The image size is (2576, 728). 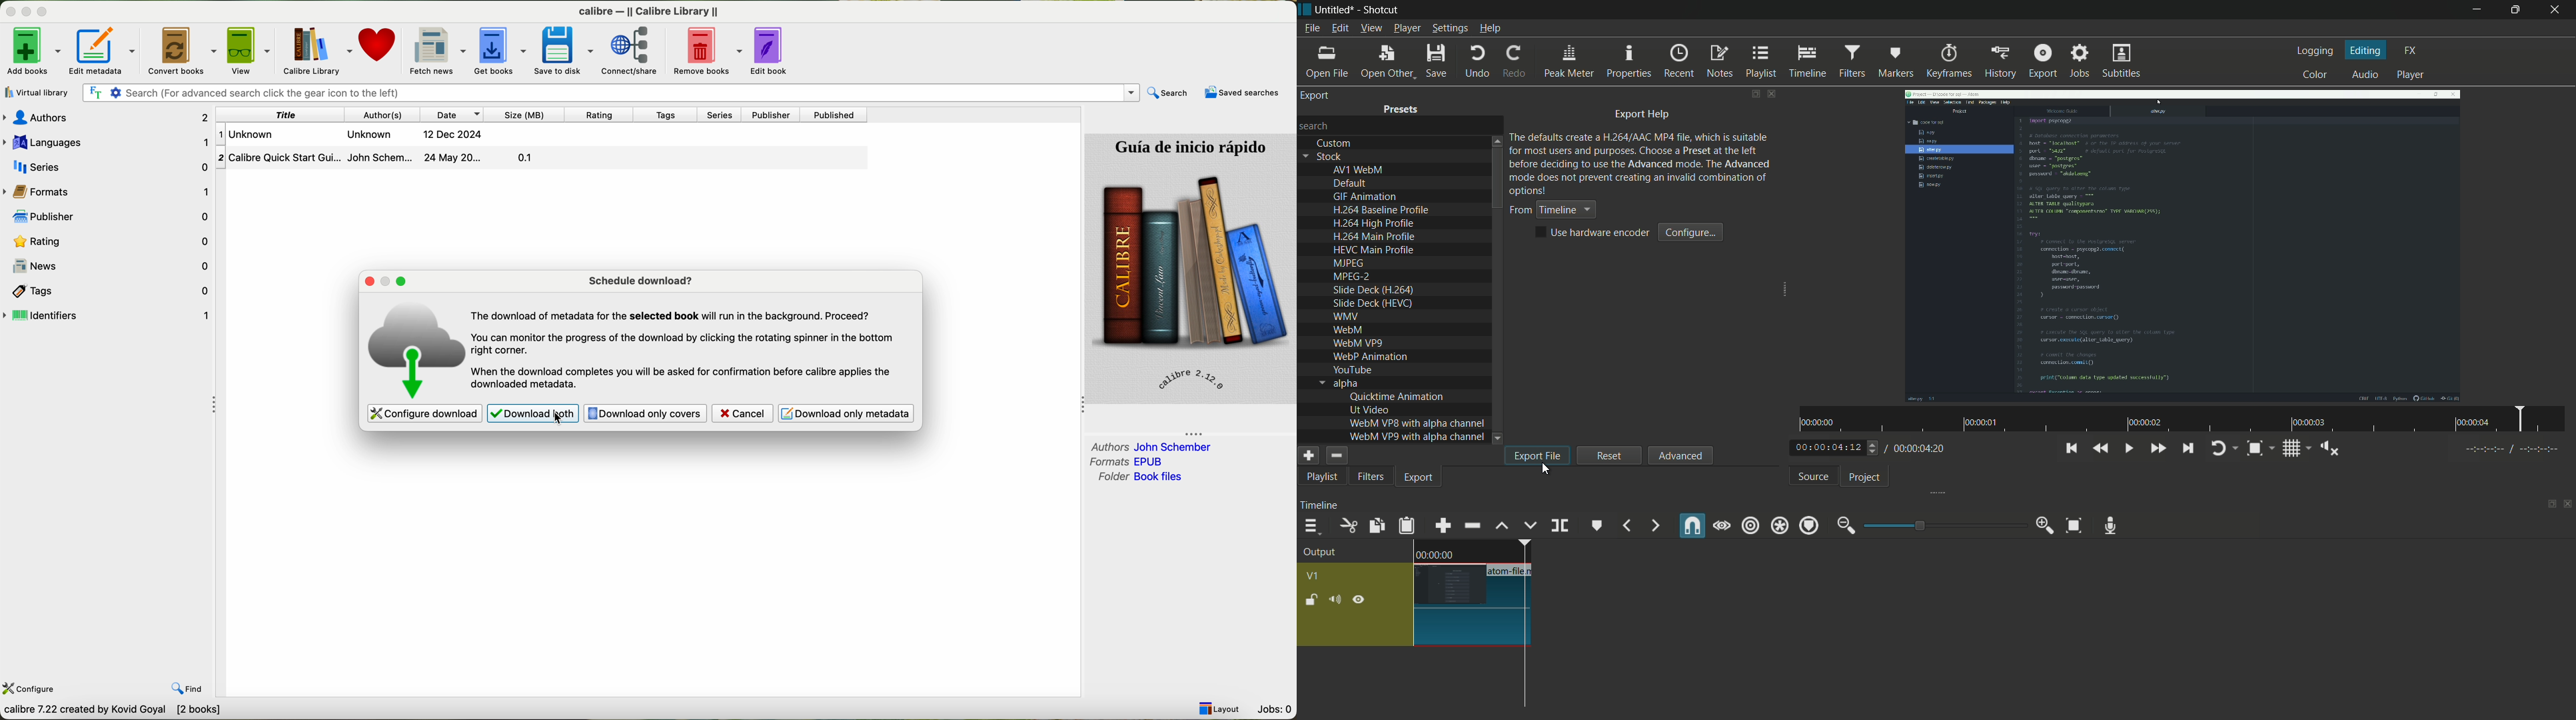 What do you see at coordinates (2181, 247) in the screenshot?
I see `imported file` at bounding box center [2181, 247].